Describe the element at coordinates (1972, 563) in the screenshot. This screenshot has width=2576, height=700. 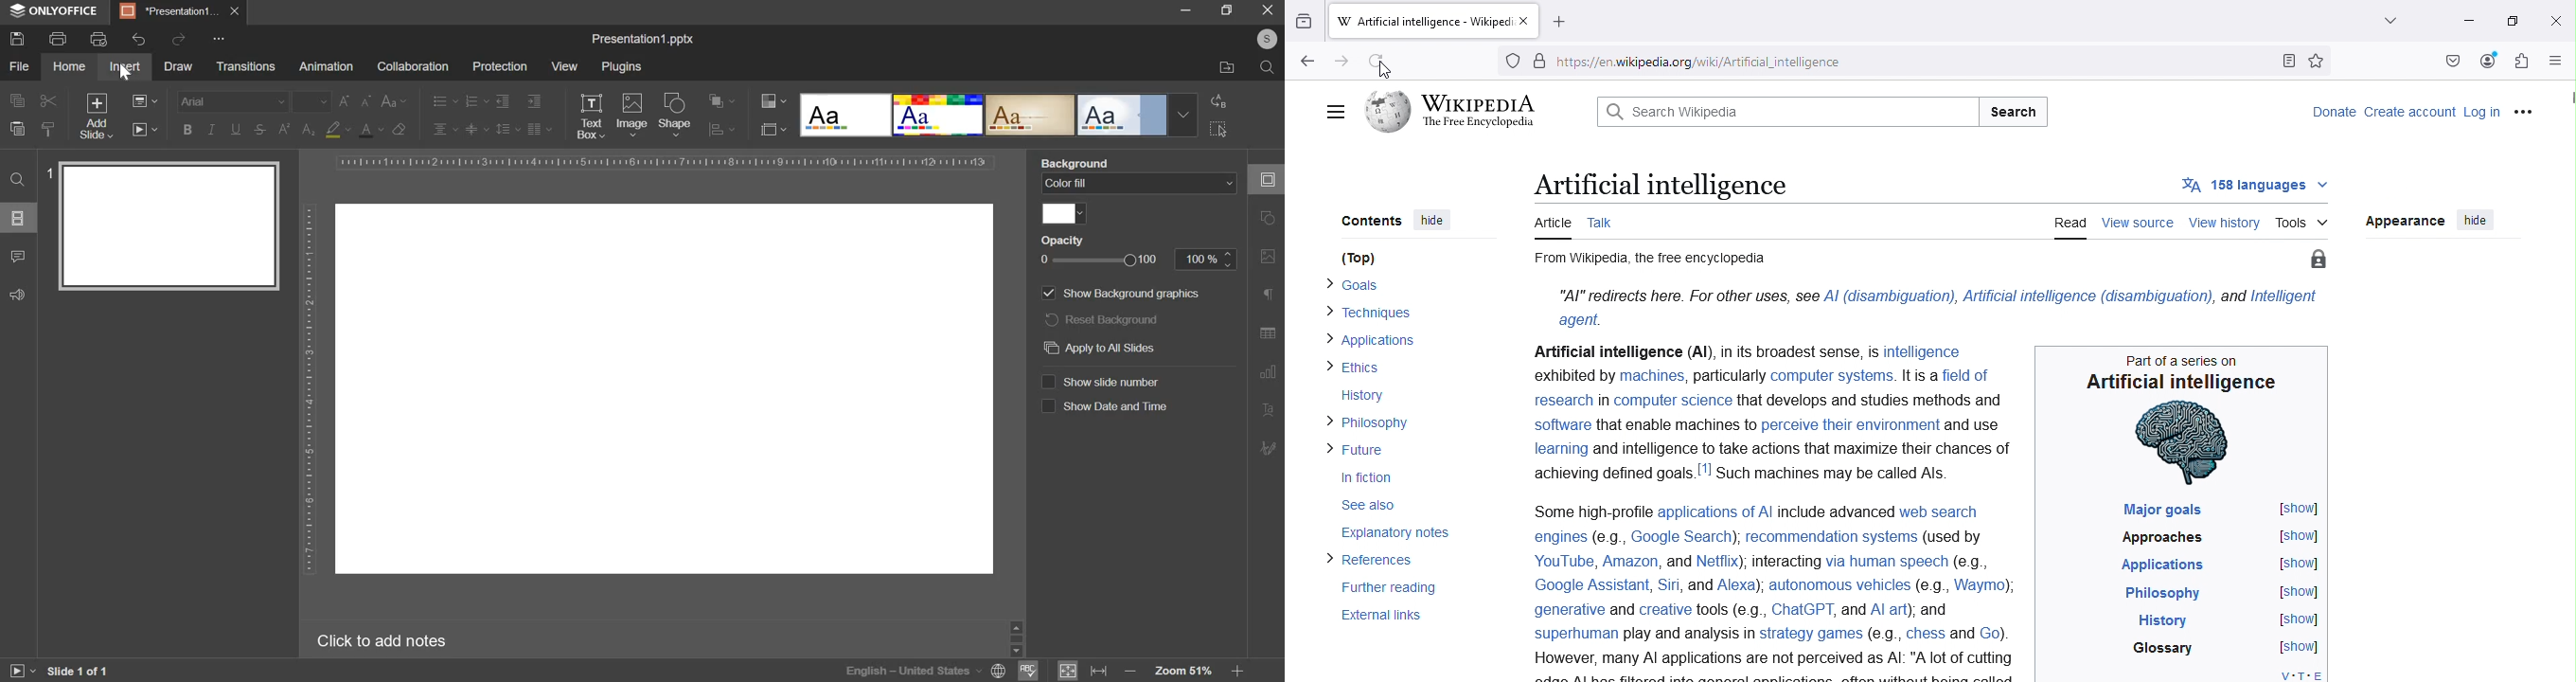
I see `(eg.` at that location.